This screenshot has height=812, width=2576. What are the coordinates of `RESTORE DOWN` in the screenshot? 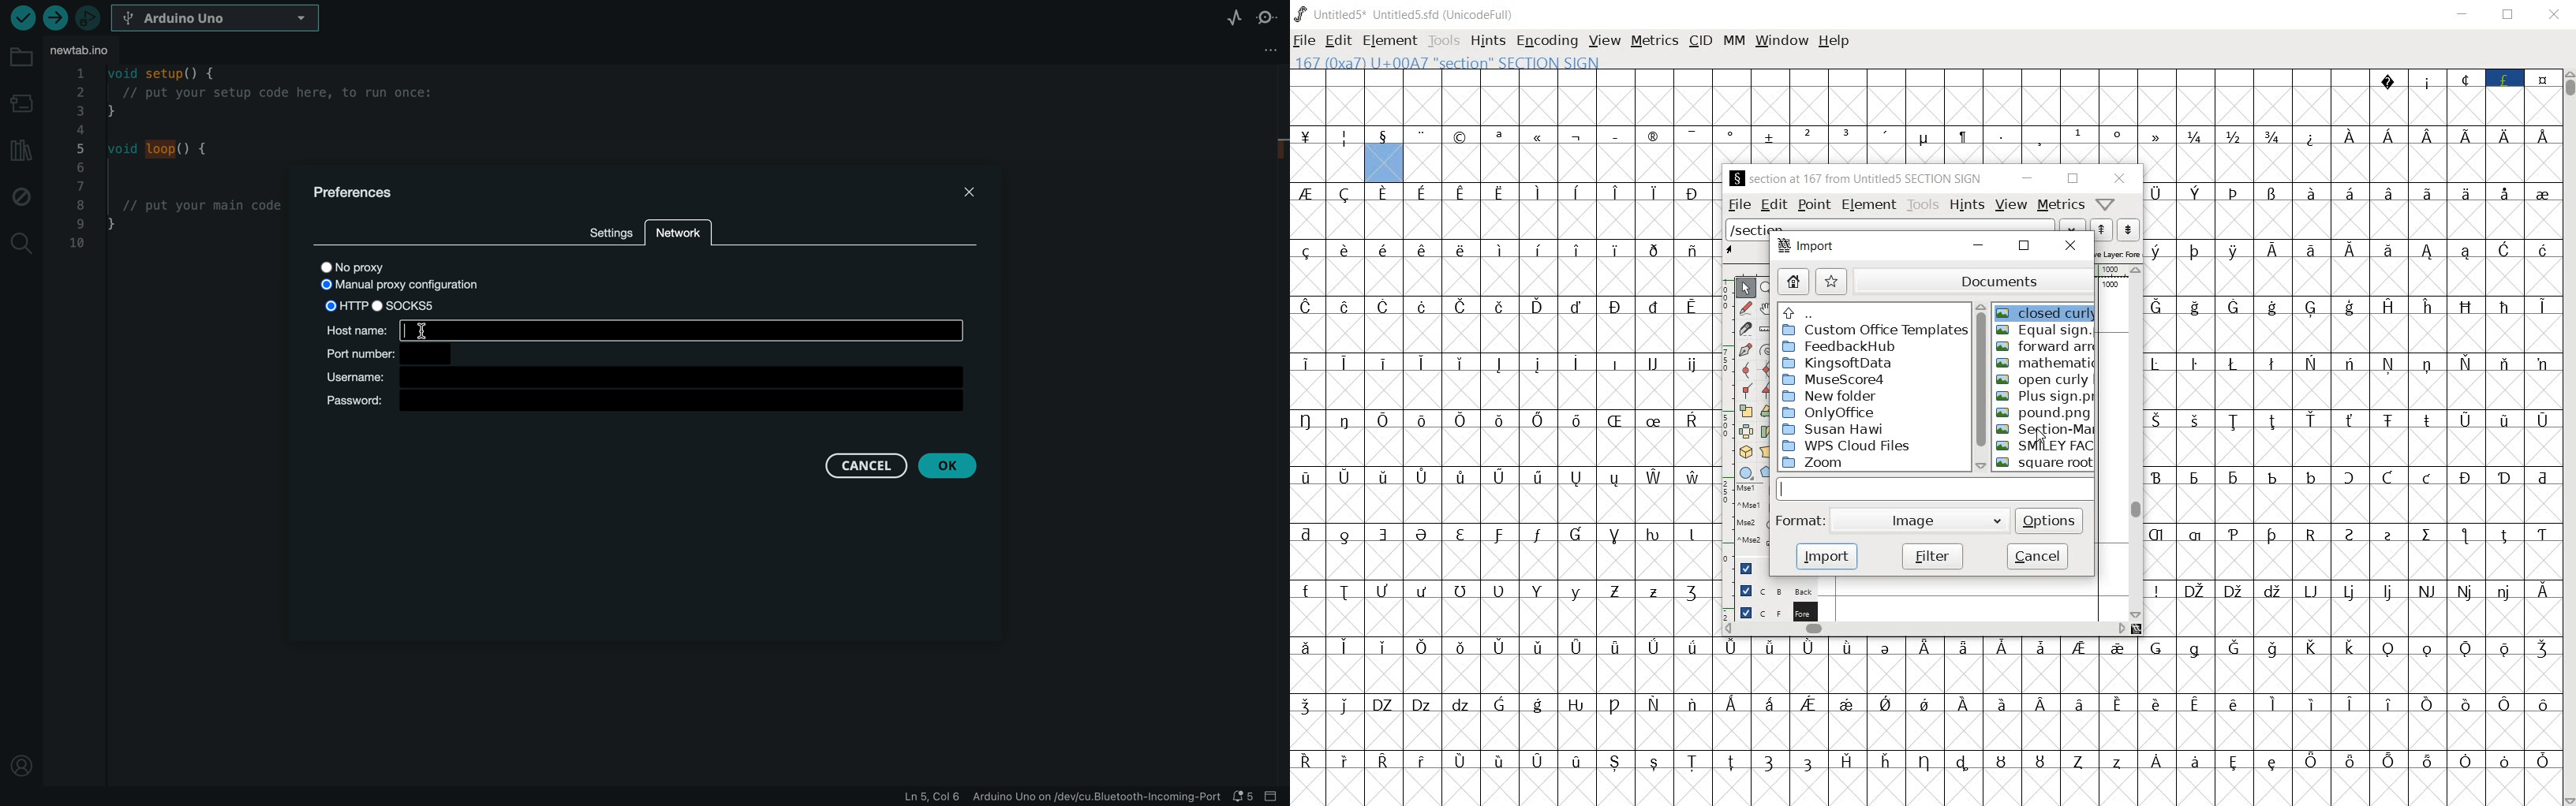 It's located at (2508, 16).